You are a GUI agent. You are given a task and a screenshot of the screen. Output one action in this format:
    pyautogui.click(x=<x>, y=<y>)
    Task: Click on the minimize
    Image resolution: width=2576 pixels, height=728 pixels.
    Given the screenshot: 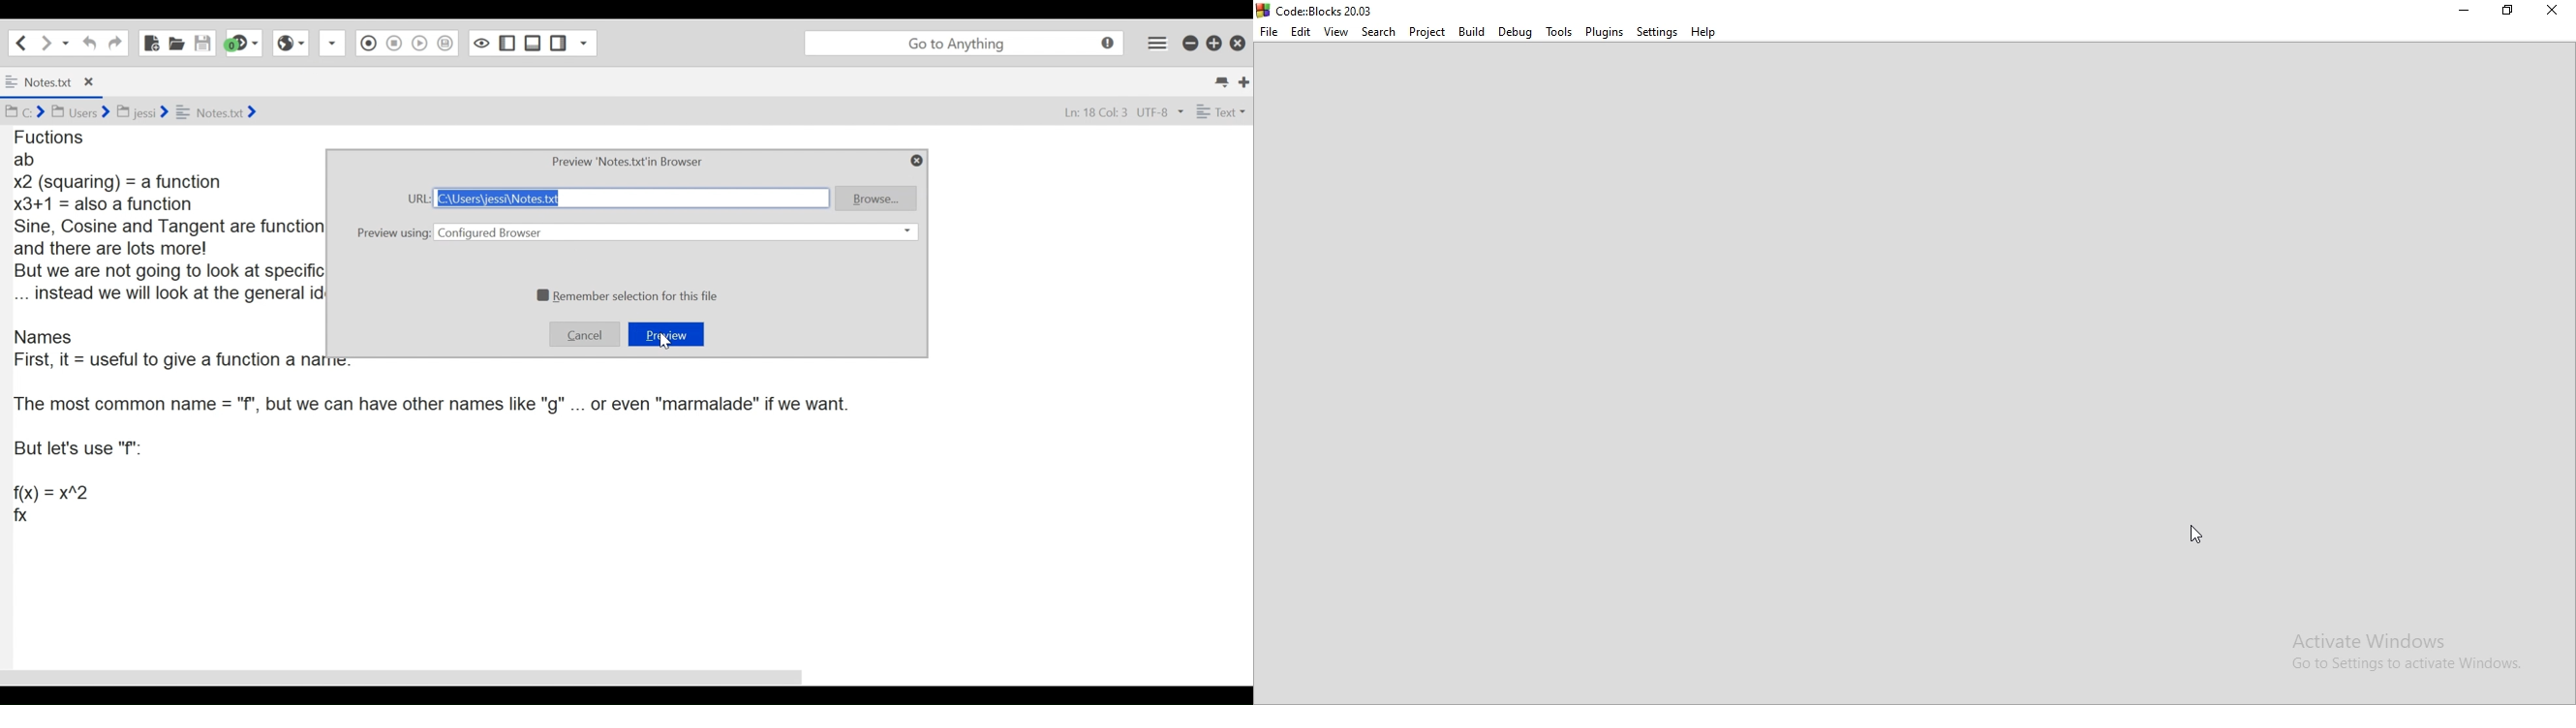 What is the action you would take?
    pyautogui.click(x=1190, y=43)
    